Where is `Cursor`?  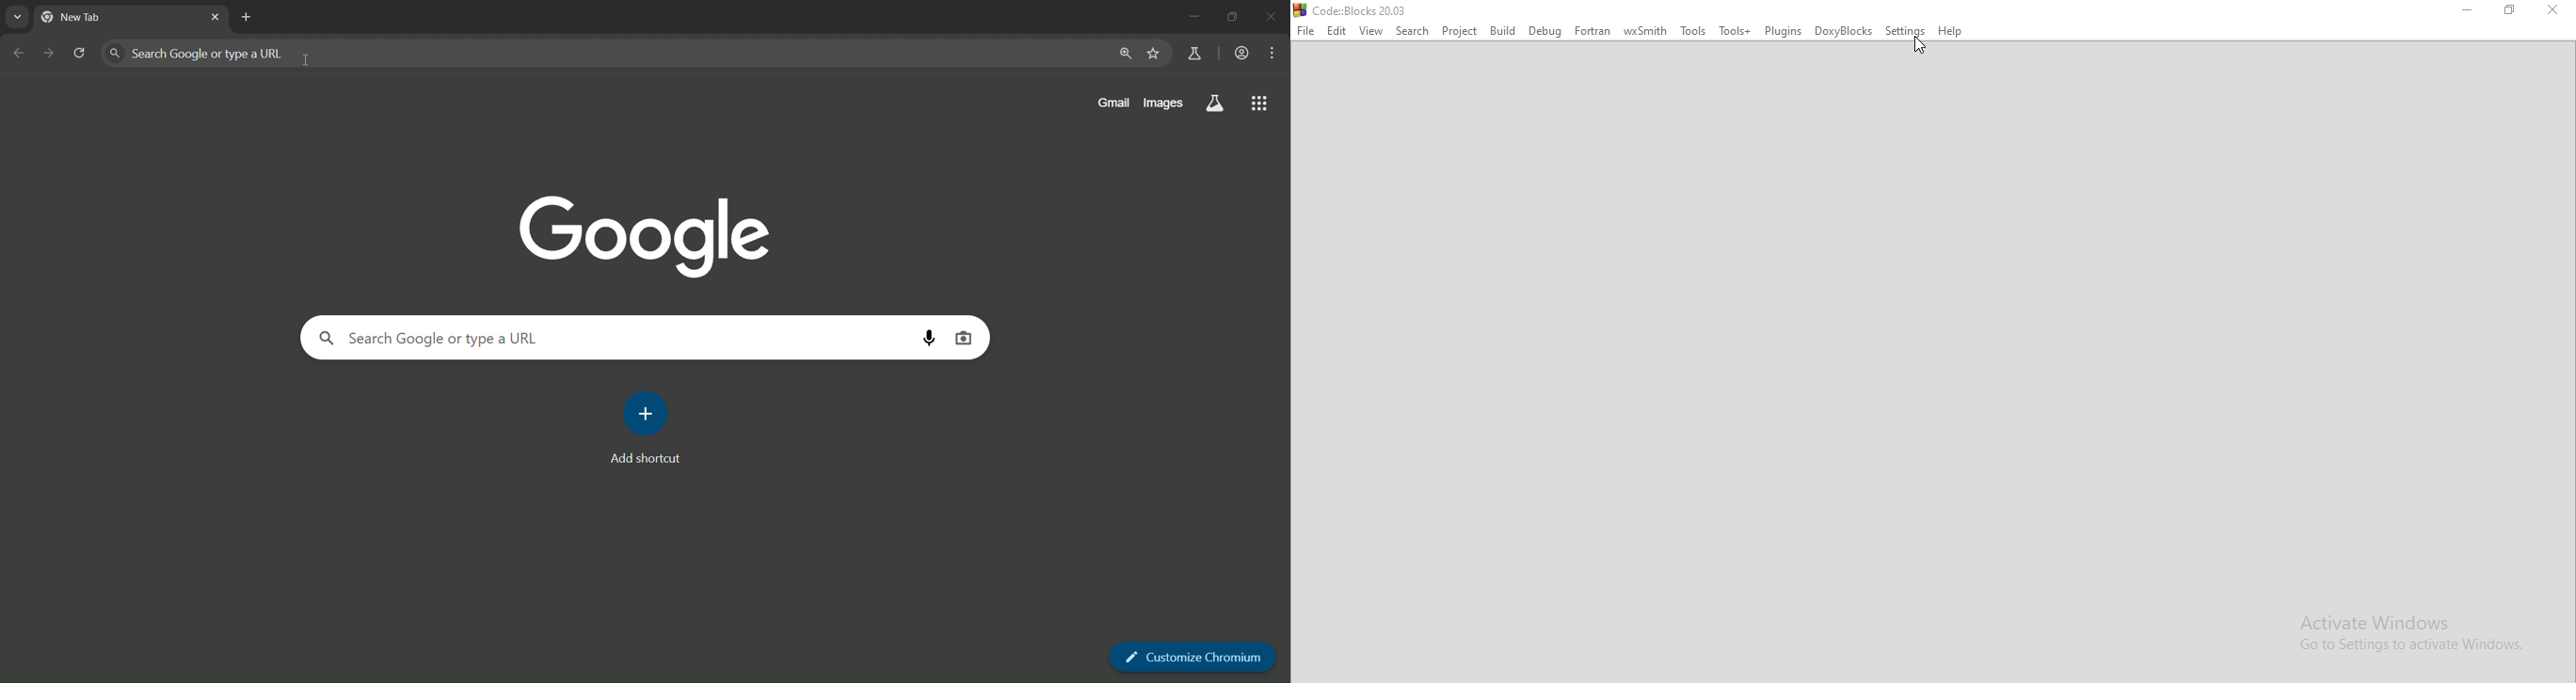 Cursor is located at coordinates (1919, 46).